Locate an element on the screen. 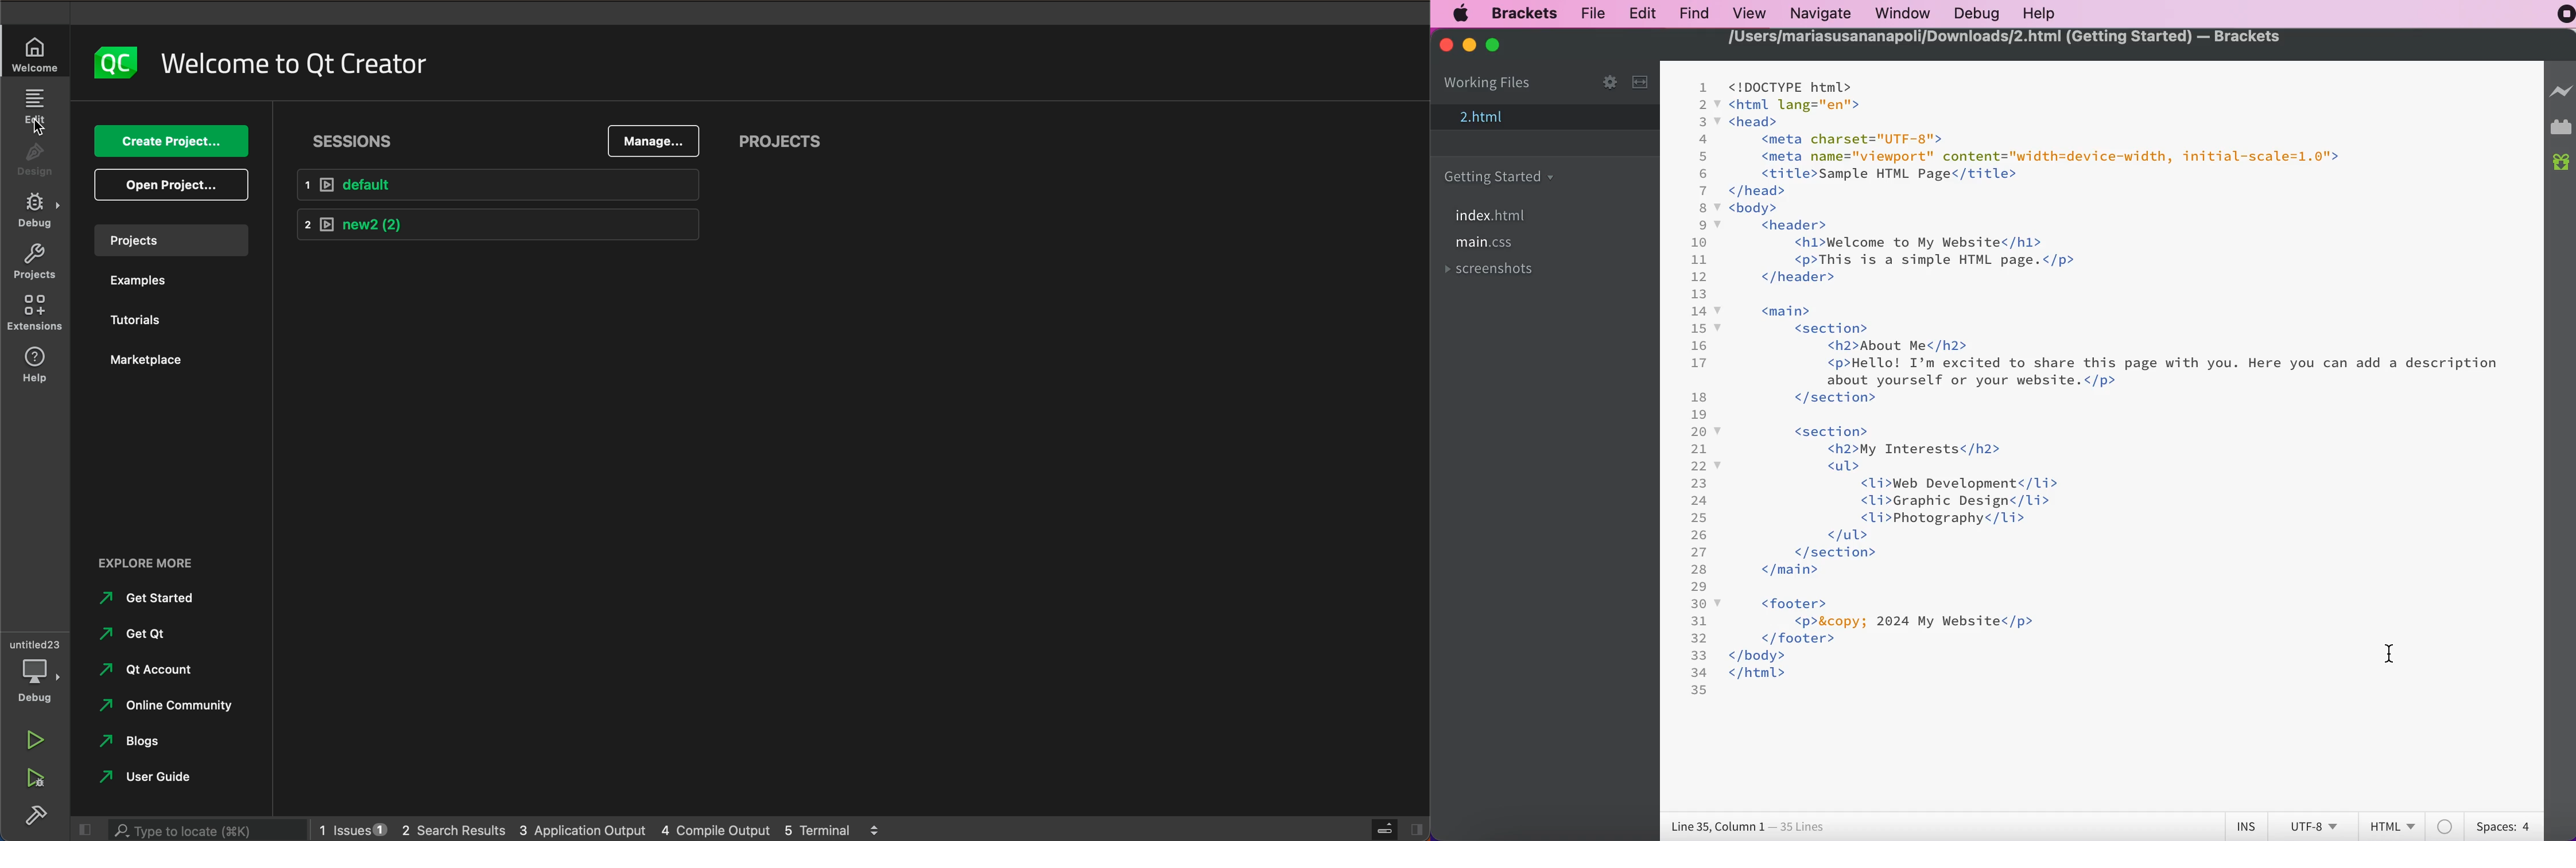 The height and width of the screenshot is (868, 2576). 28 is located at coordinates (1699, 569).